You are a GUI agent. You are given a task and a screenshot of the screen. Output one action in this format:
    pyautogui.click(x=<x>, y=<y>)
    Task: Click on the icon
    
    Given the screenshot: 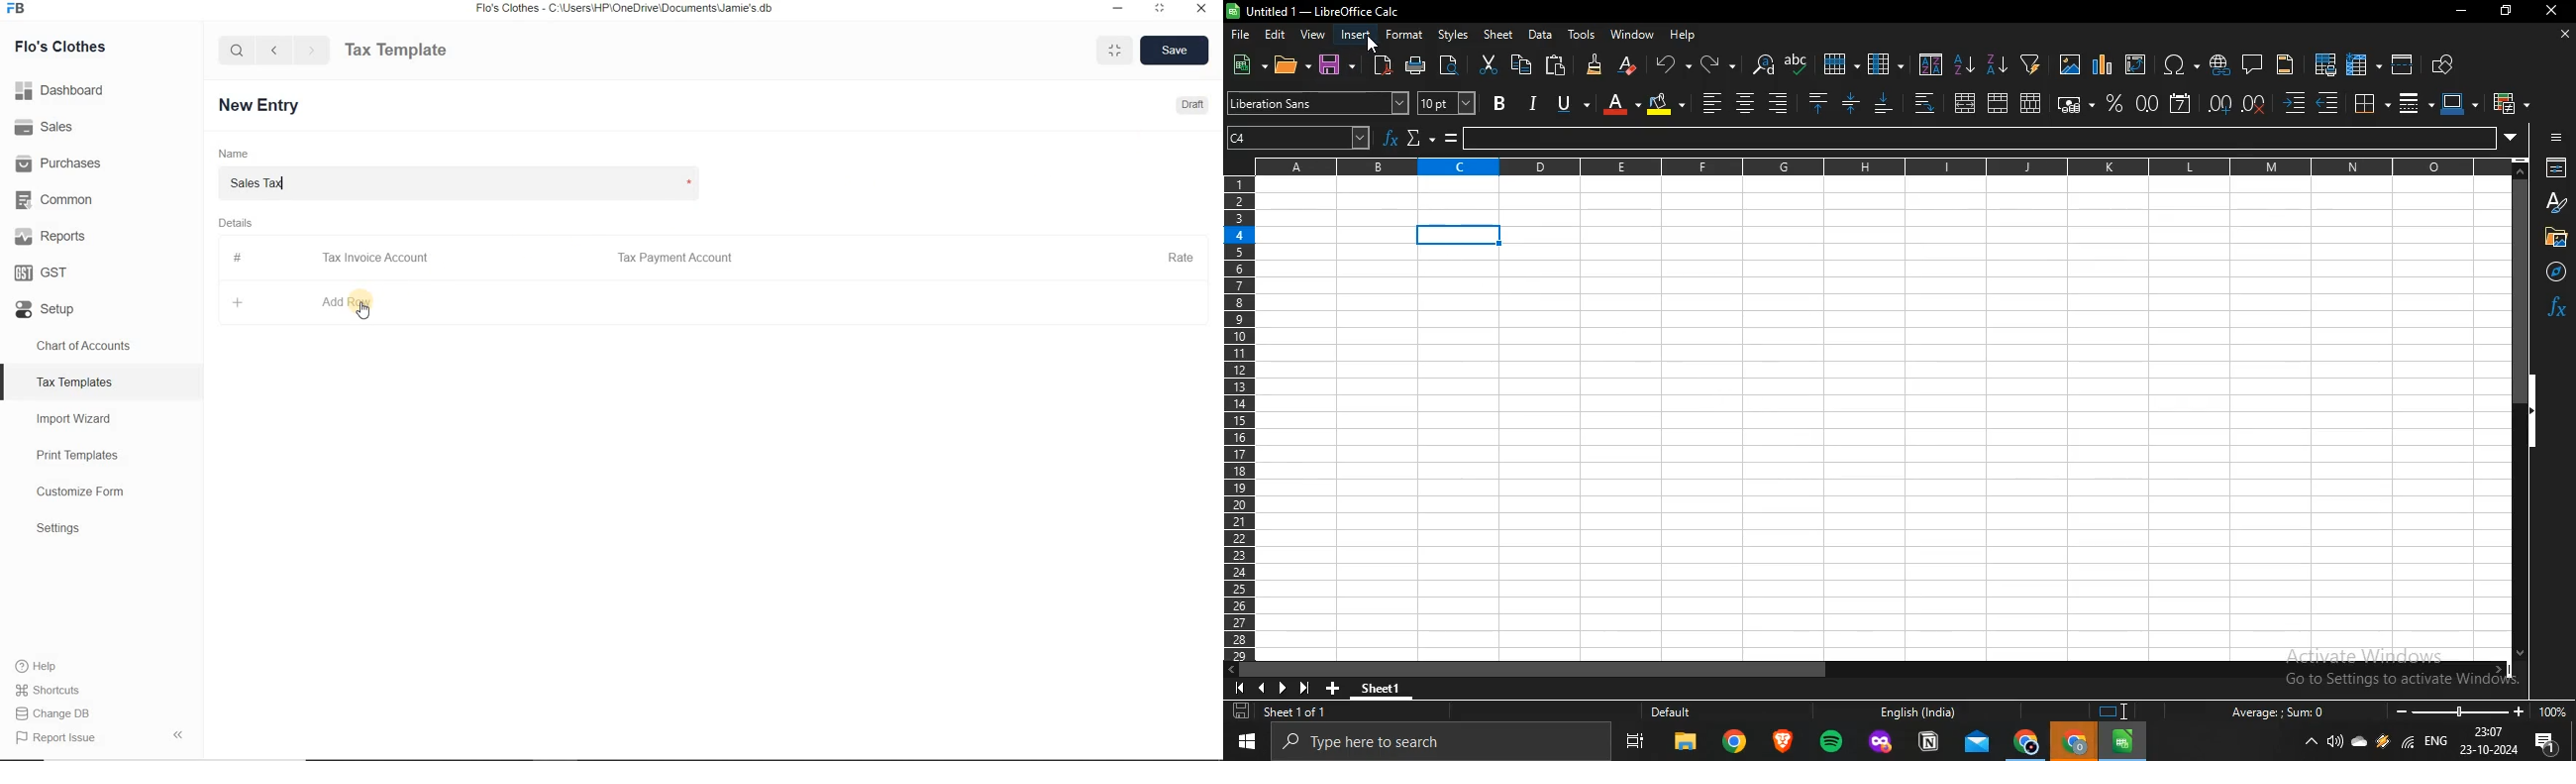 What is the action you would take?
    pyautogui.click(x=1278, y=687)
    